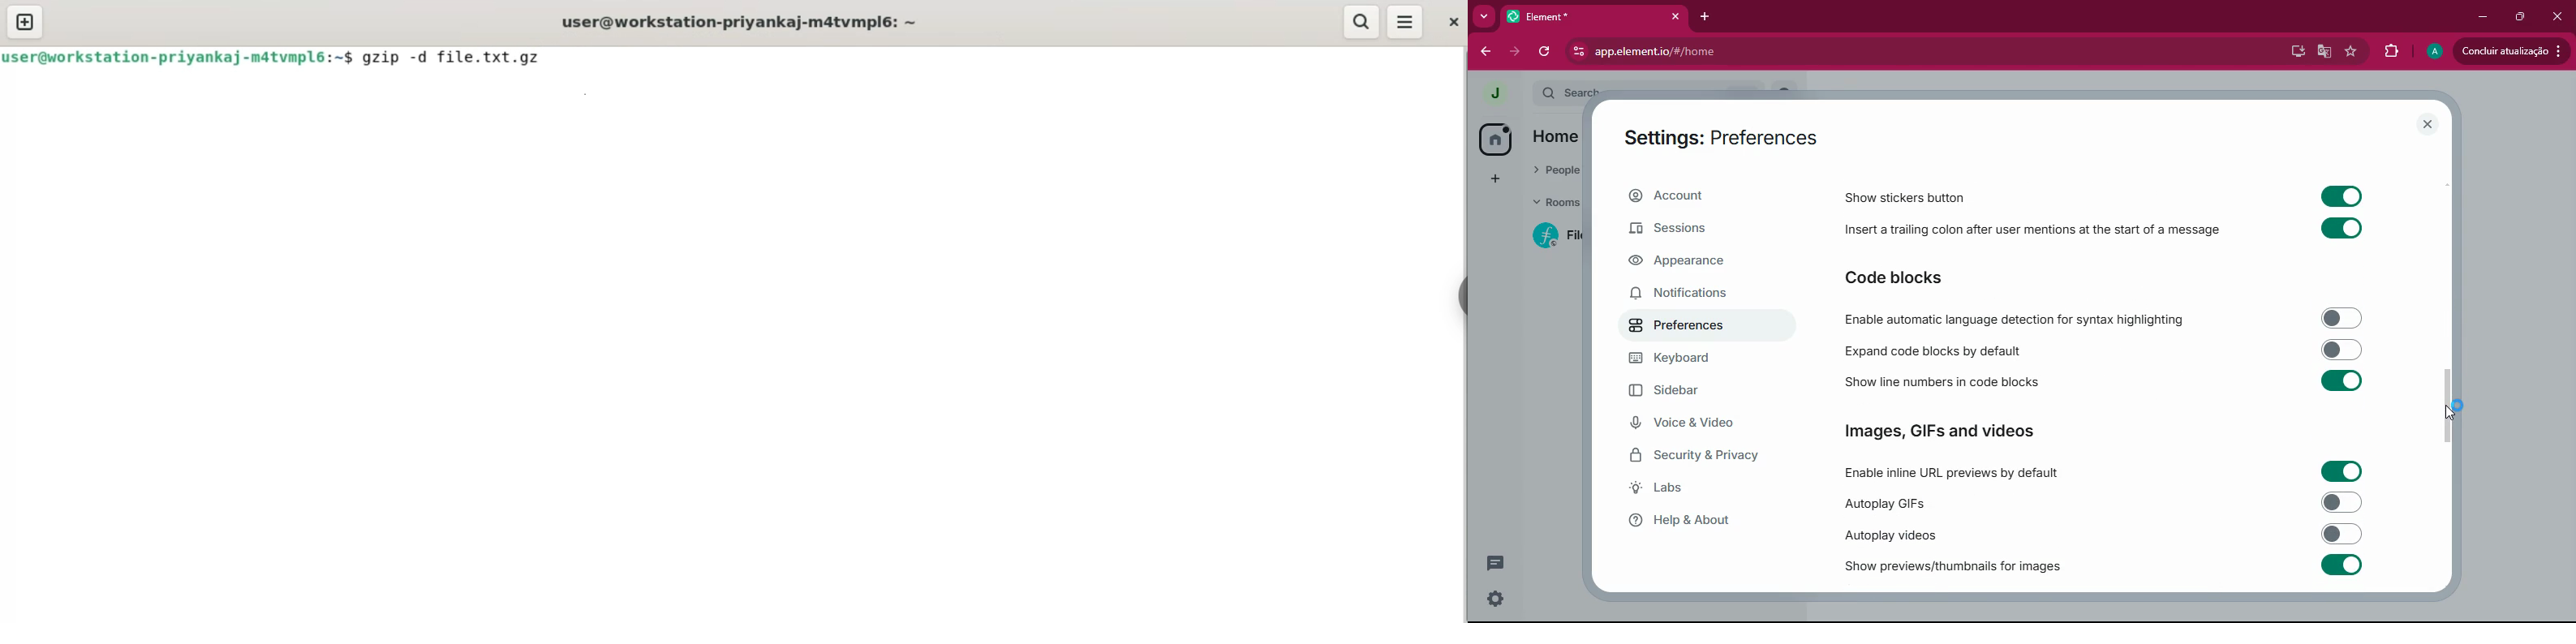  Describe the element at coordinates (1949, 567) in the screenshot. I see `Show previews/thumbnails for images` at that location.